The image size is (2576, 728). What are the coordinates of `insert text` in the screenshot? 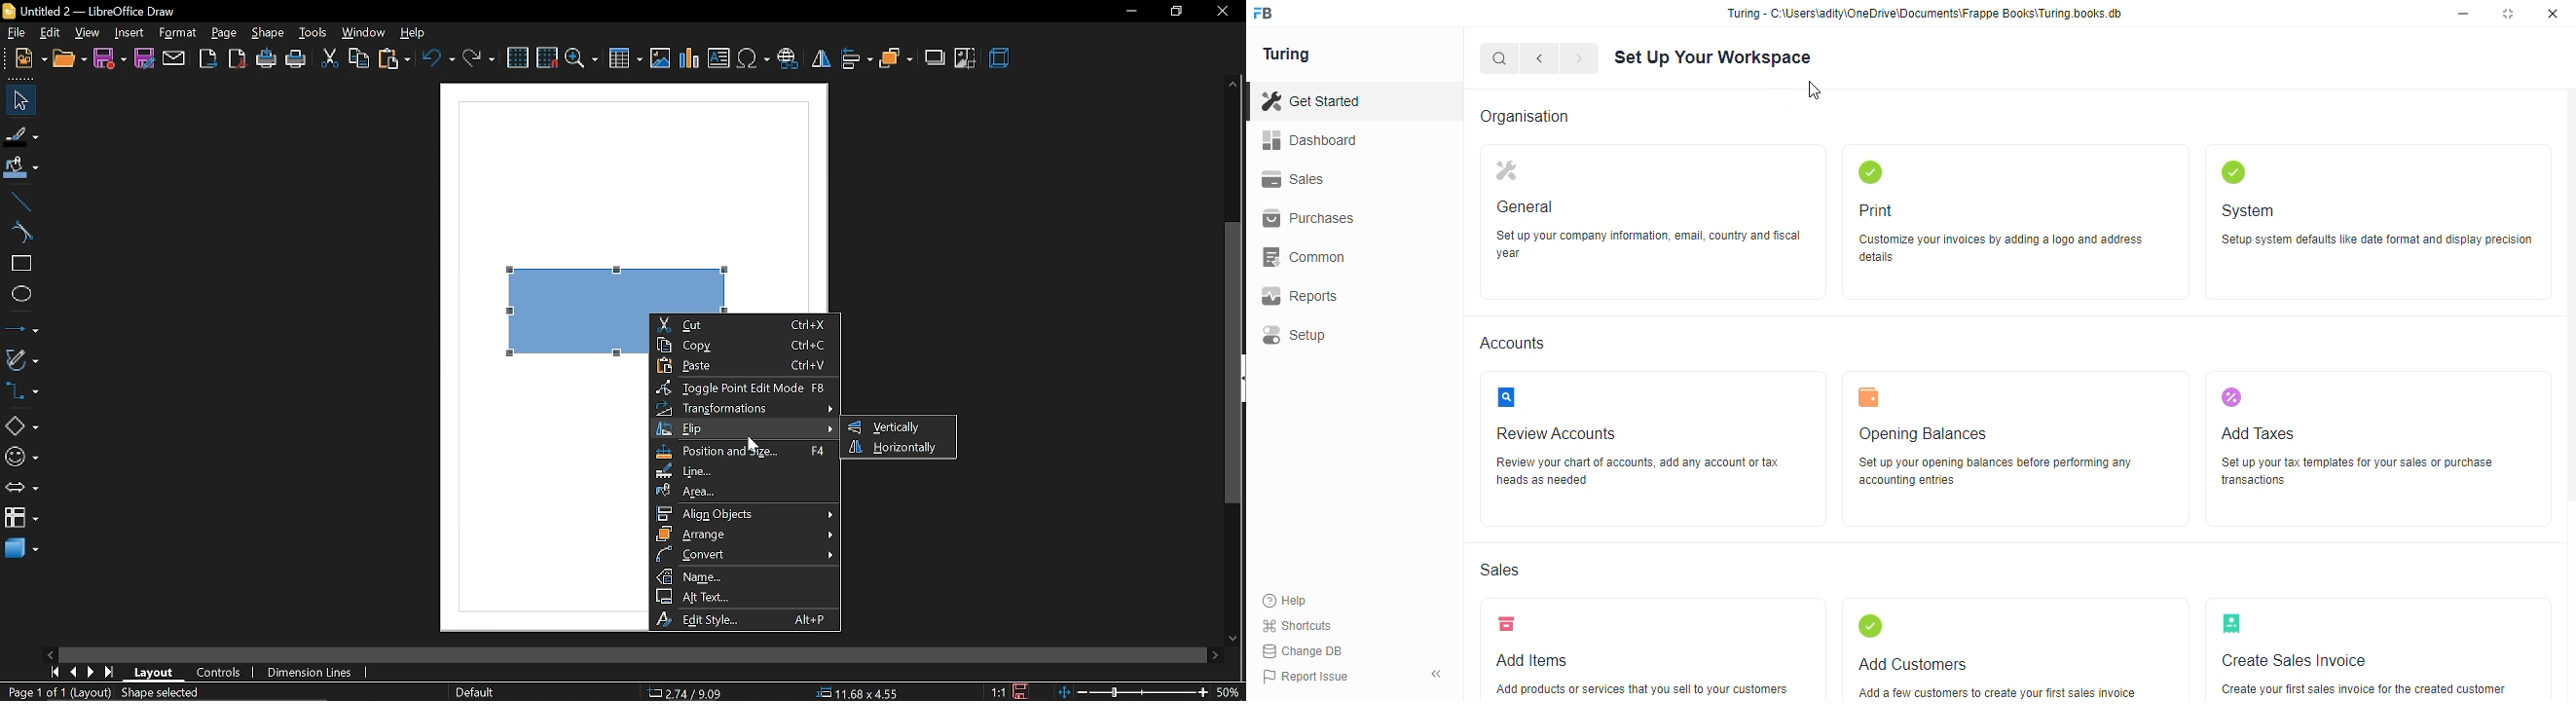 It's located at (718, 58).